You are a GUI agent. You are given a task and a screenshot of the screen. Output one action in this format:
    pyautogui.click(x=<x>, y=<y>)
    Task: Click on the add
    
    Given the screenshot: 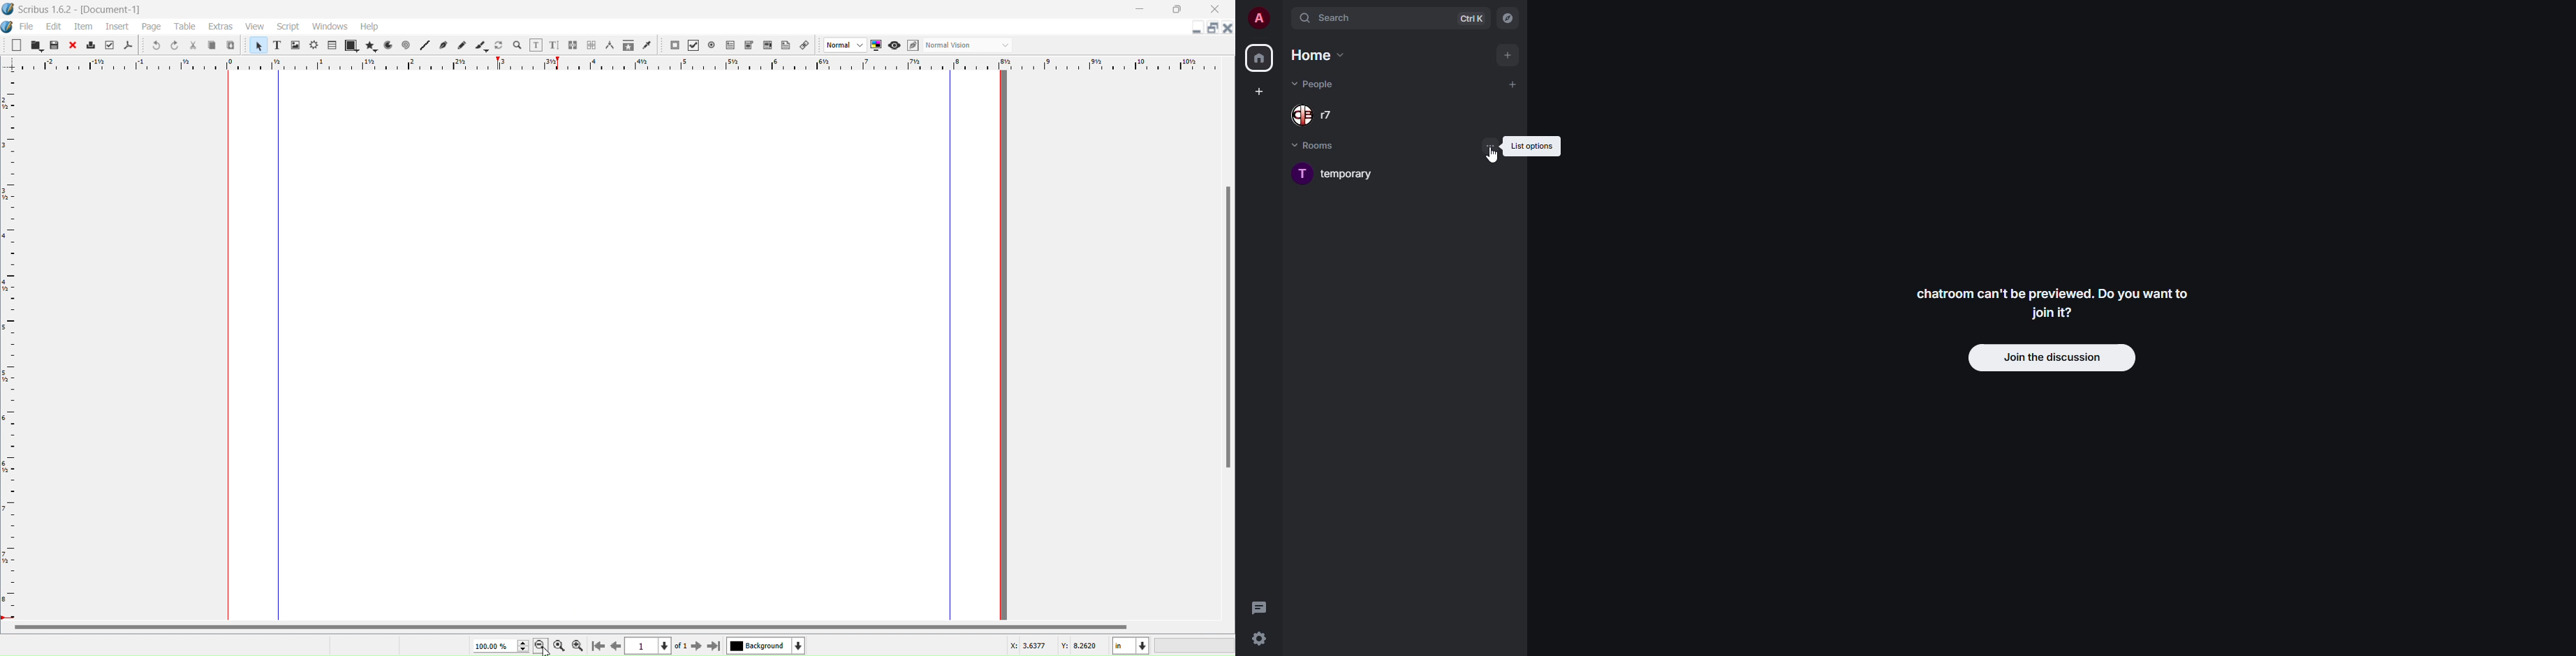 What is the action you would take?
    pyautogui.click(x=1508, y=54)
    